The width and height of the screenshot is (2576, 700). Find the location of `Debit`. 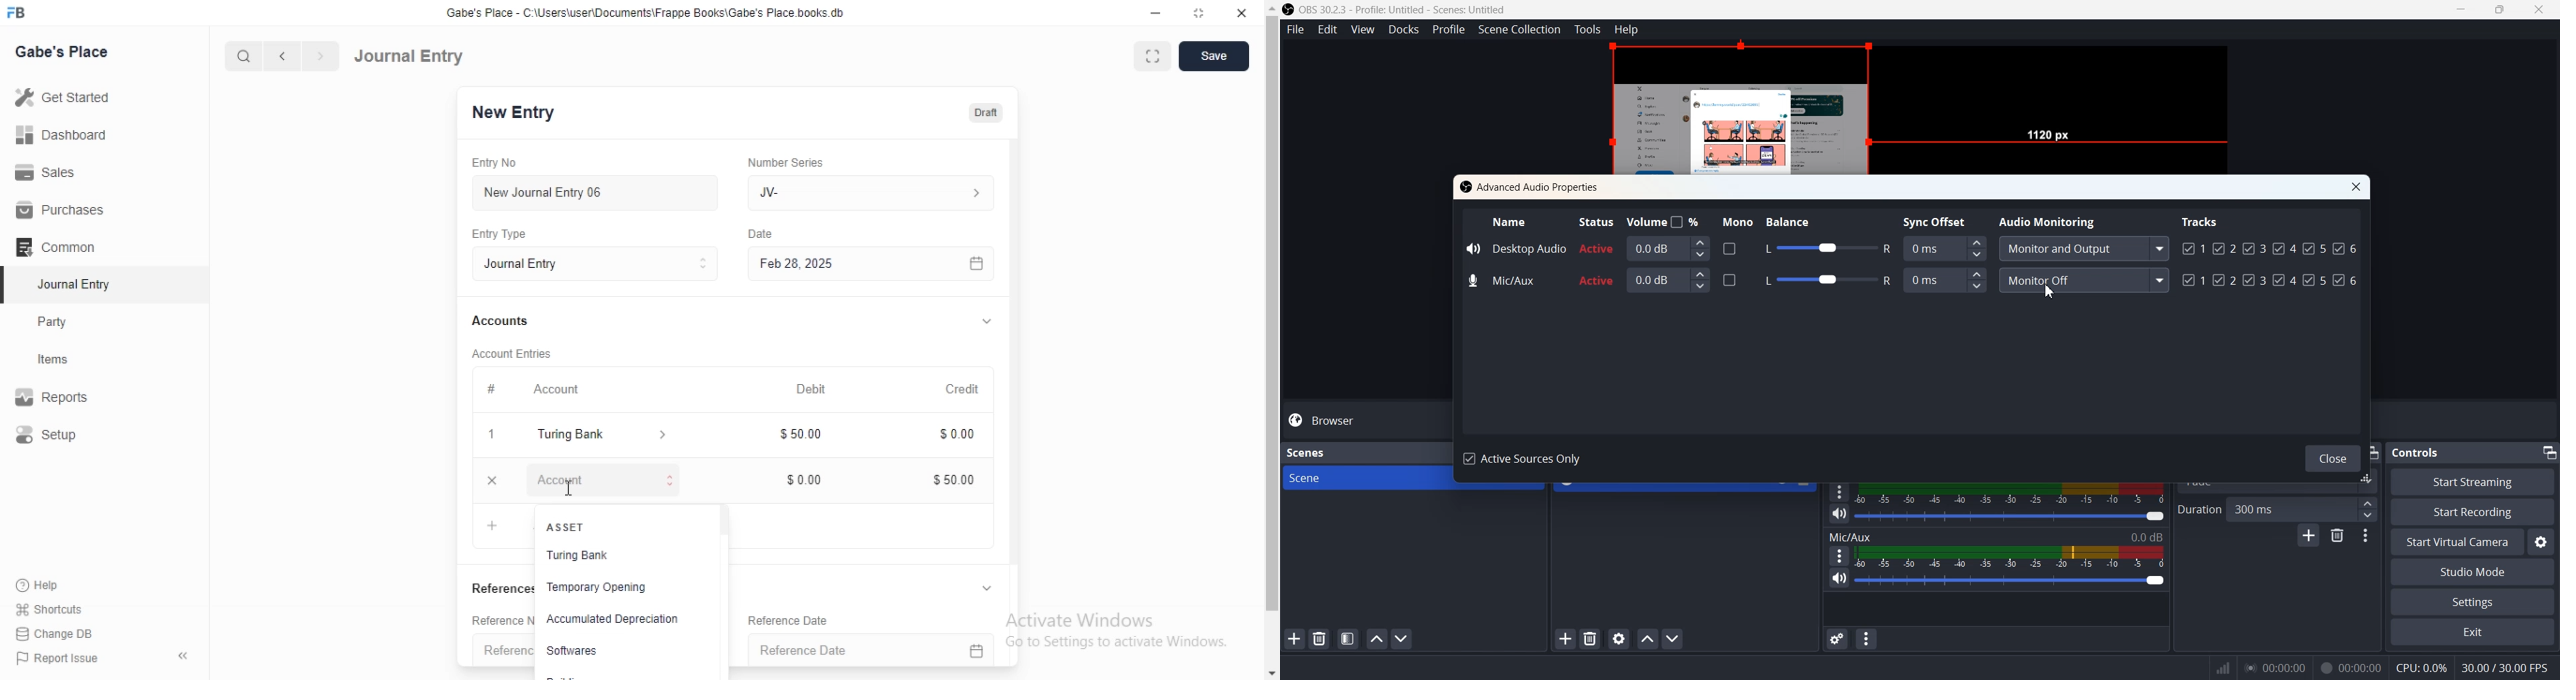

Debit is located at coordinates (818, 390).